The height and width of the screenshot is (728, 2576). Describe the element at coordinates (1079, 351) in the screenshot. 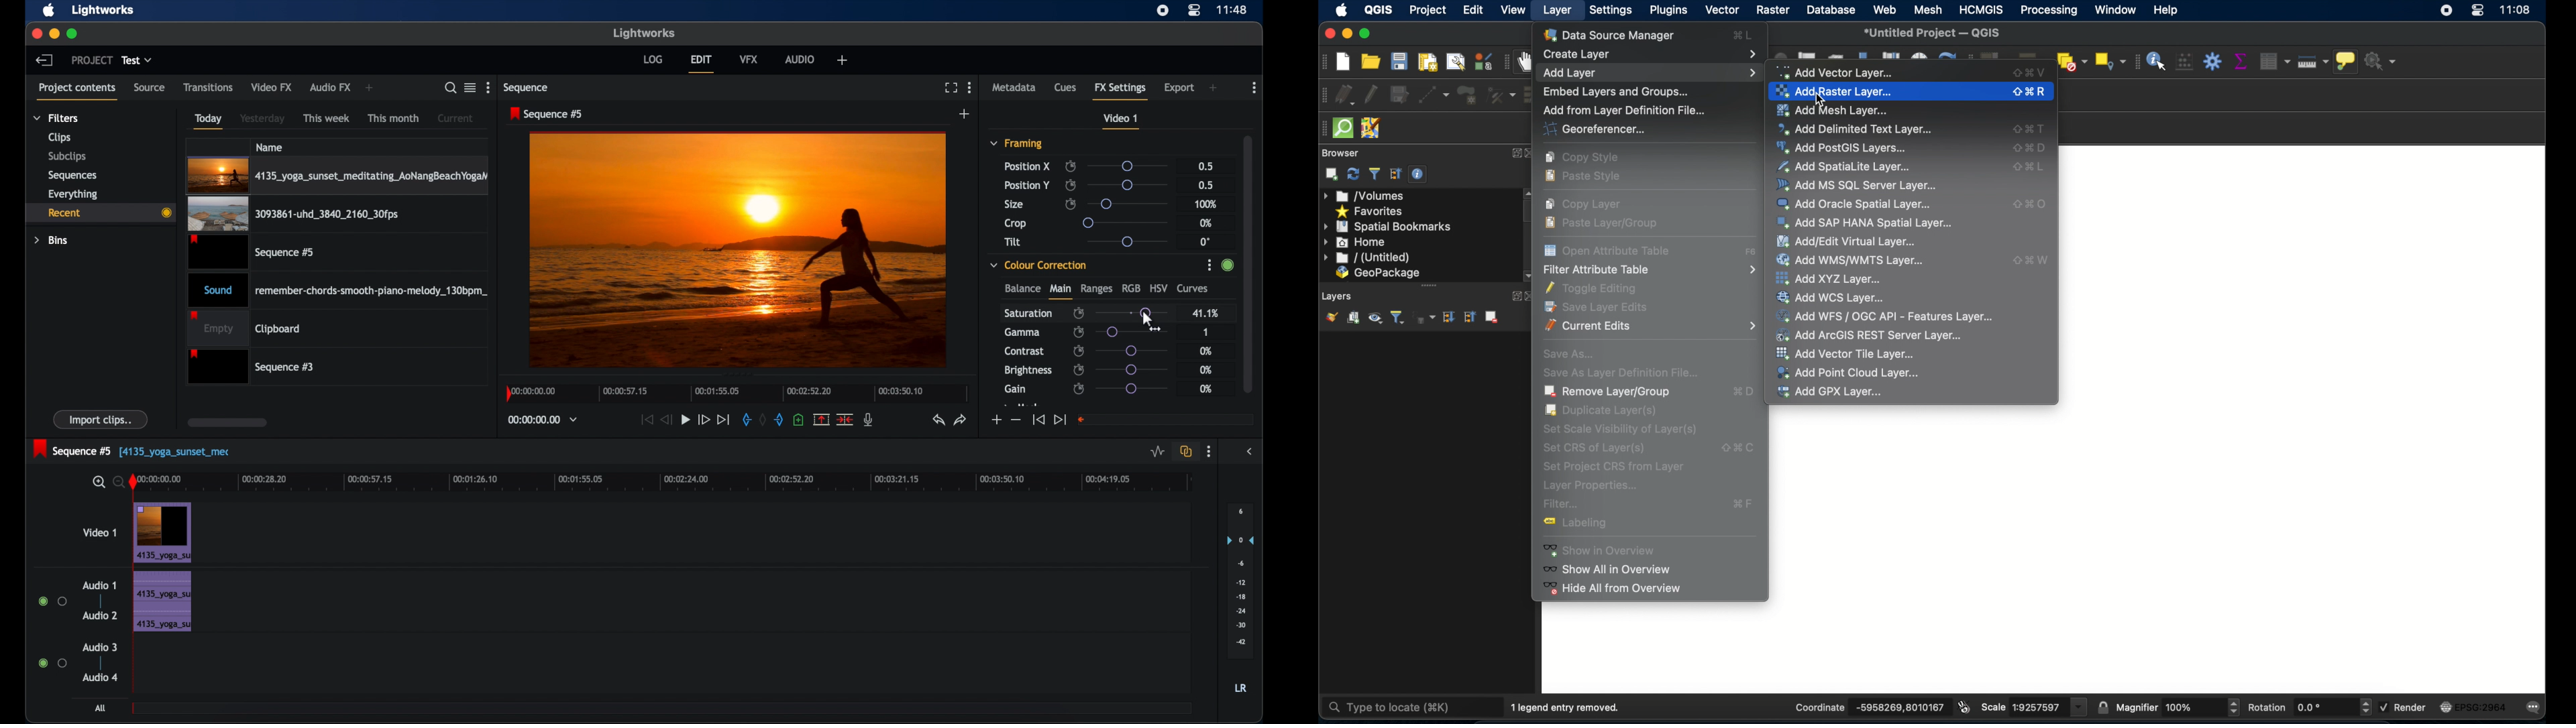

I see `enable/disable keyframes` at that location.